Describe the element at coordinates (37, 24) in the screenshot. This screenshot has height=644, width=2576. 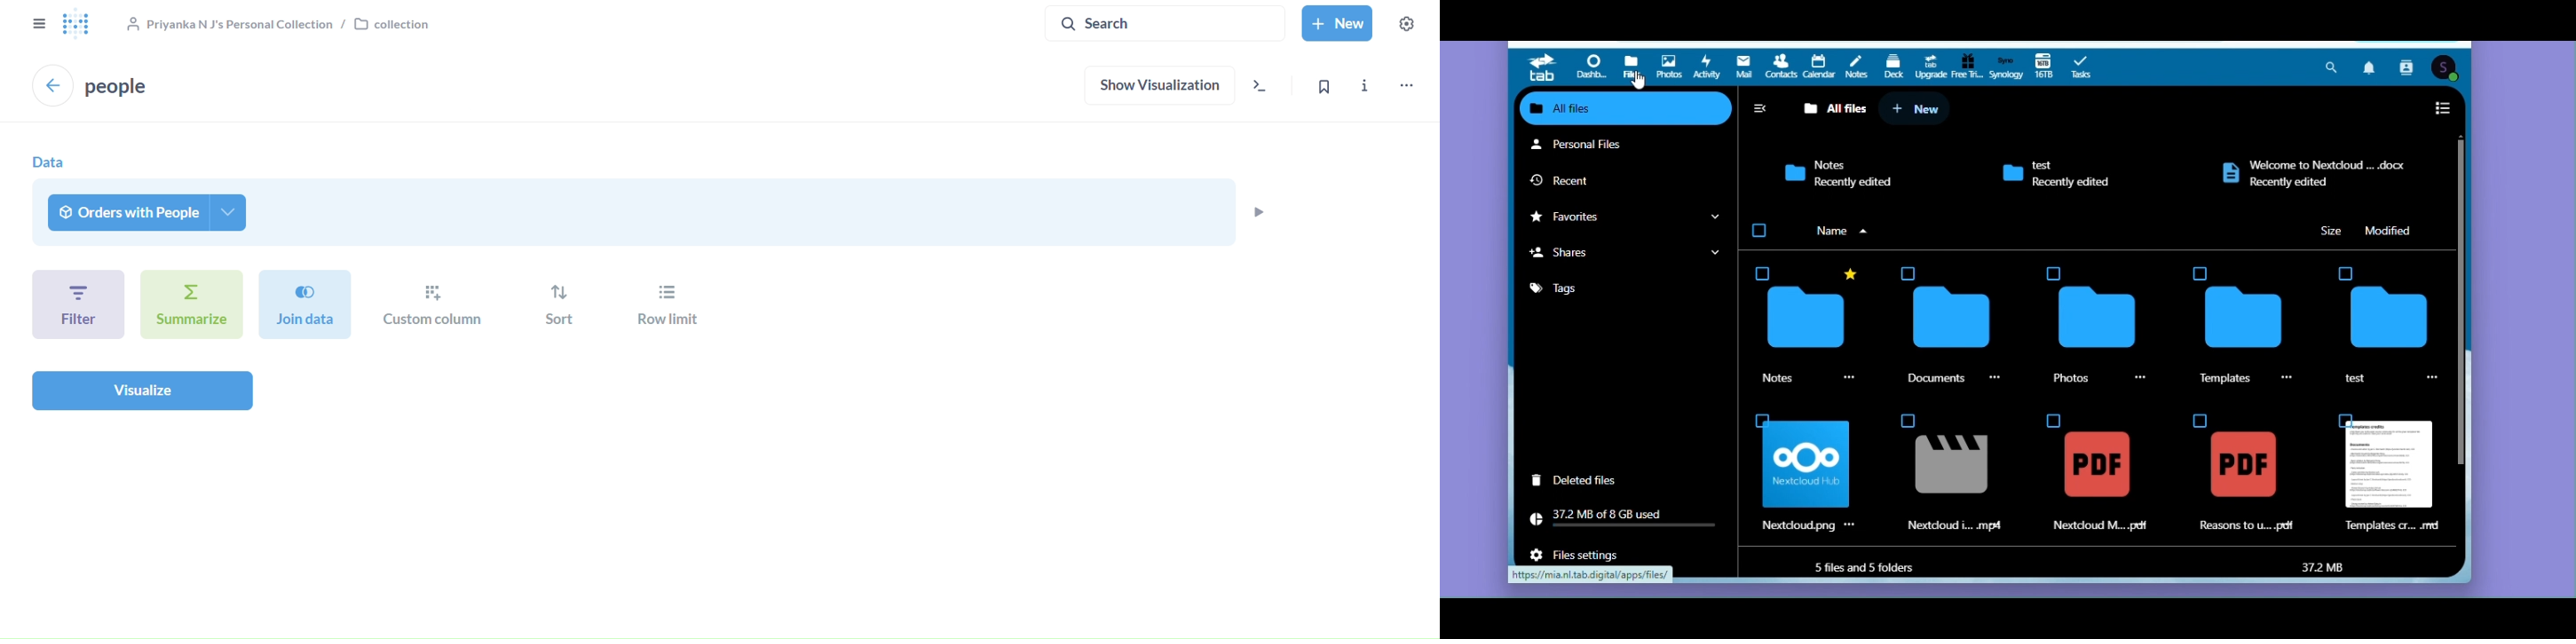
I see `close sidebar` at that location.